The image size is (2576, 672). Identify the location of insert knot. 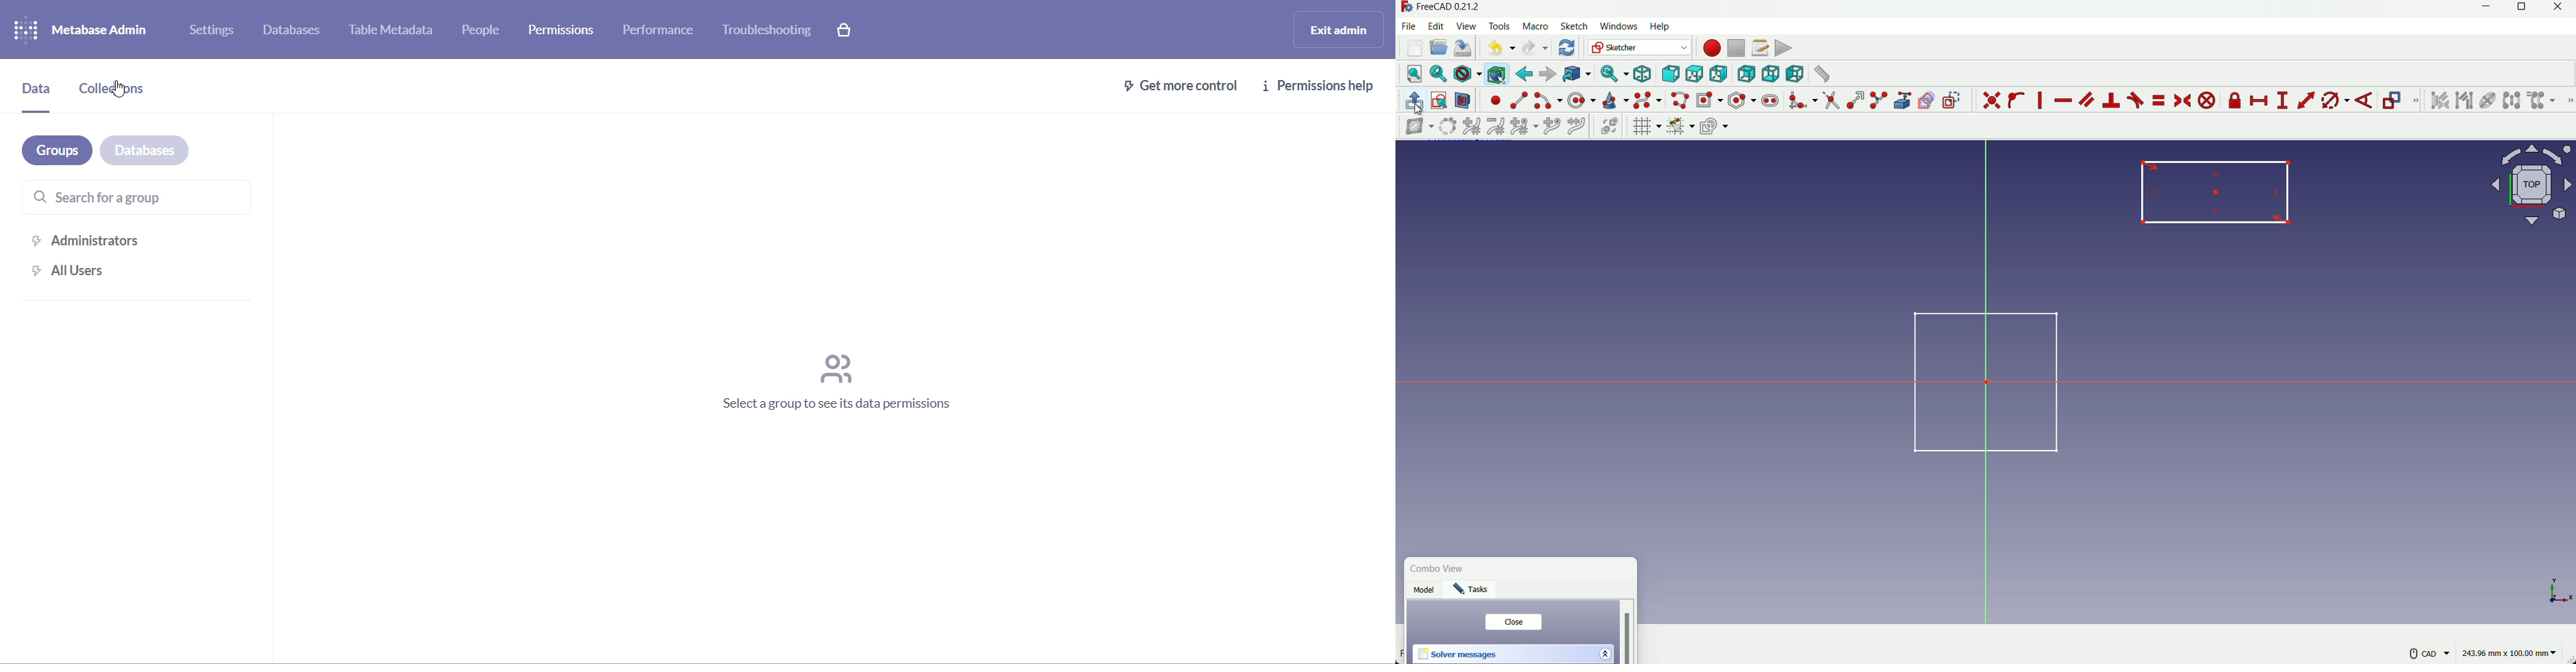
(1552, 125).